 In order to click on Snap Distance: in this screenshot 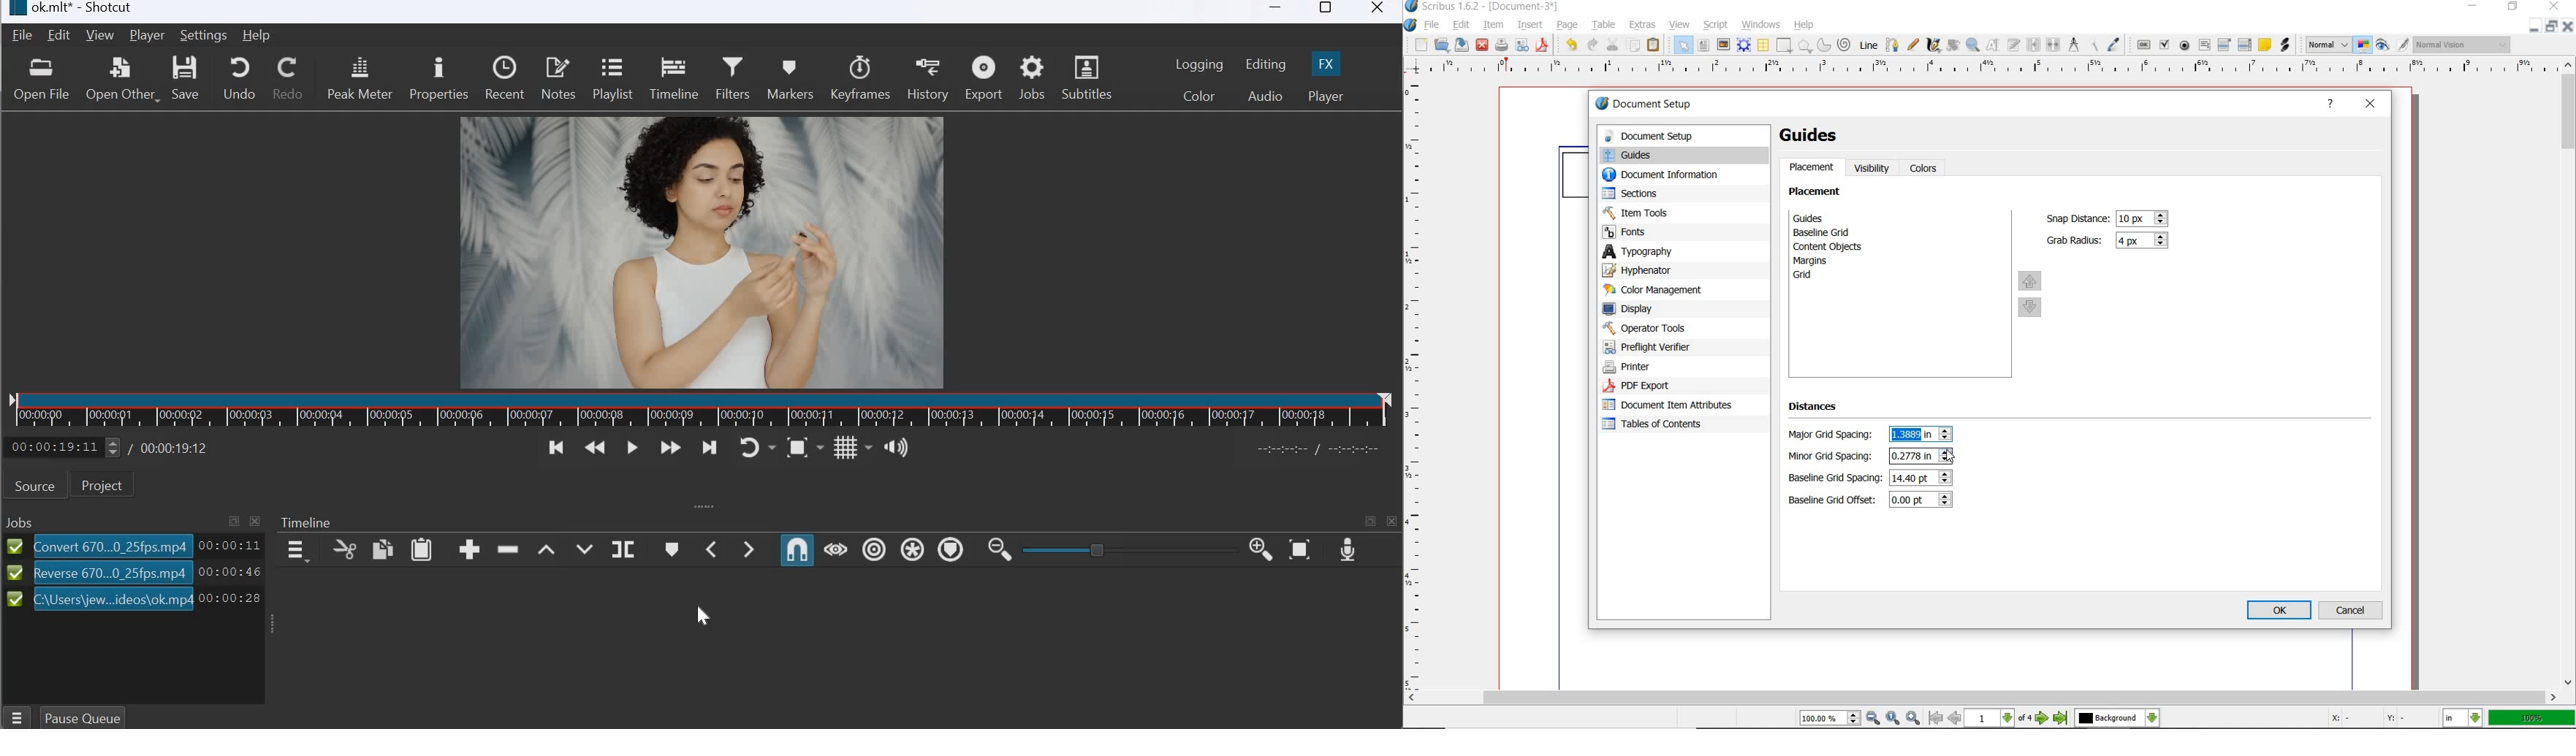, I will do `click(2076, 219)`.